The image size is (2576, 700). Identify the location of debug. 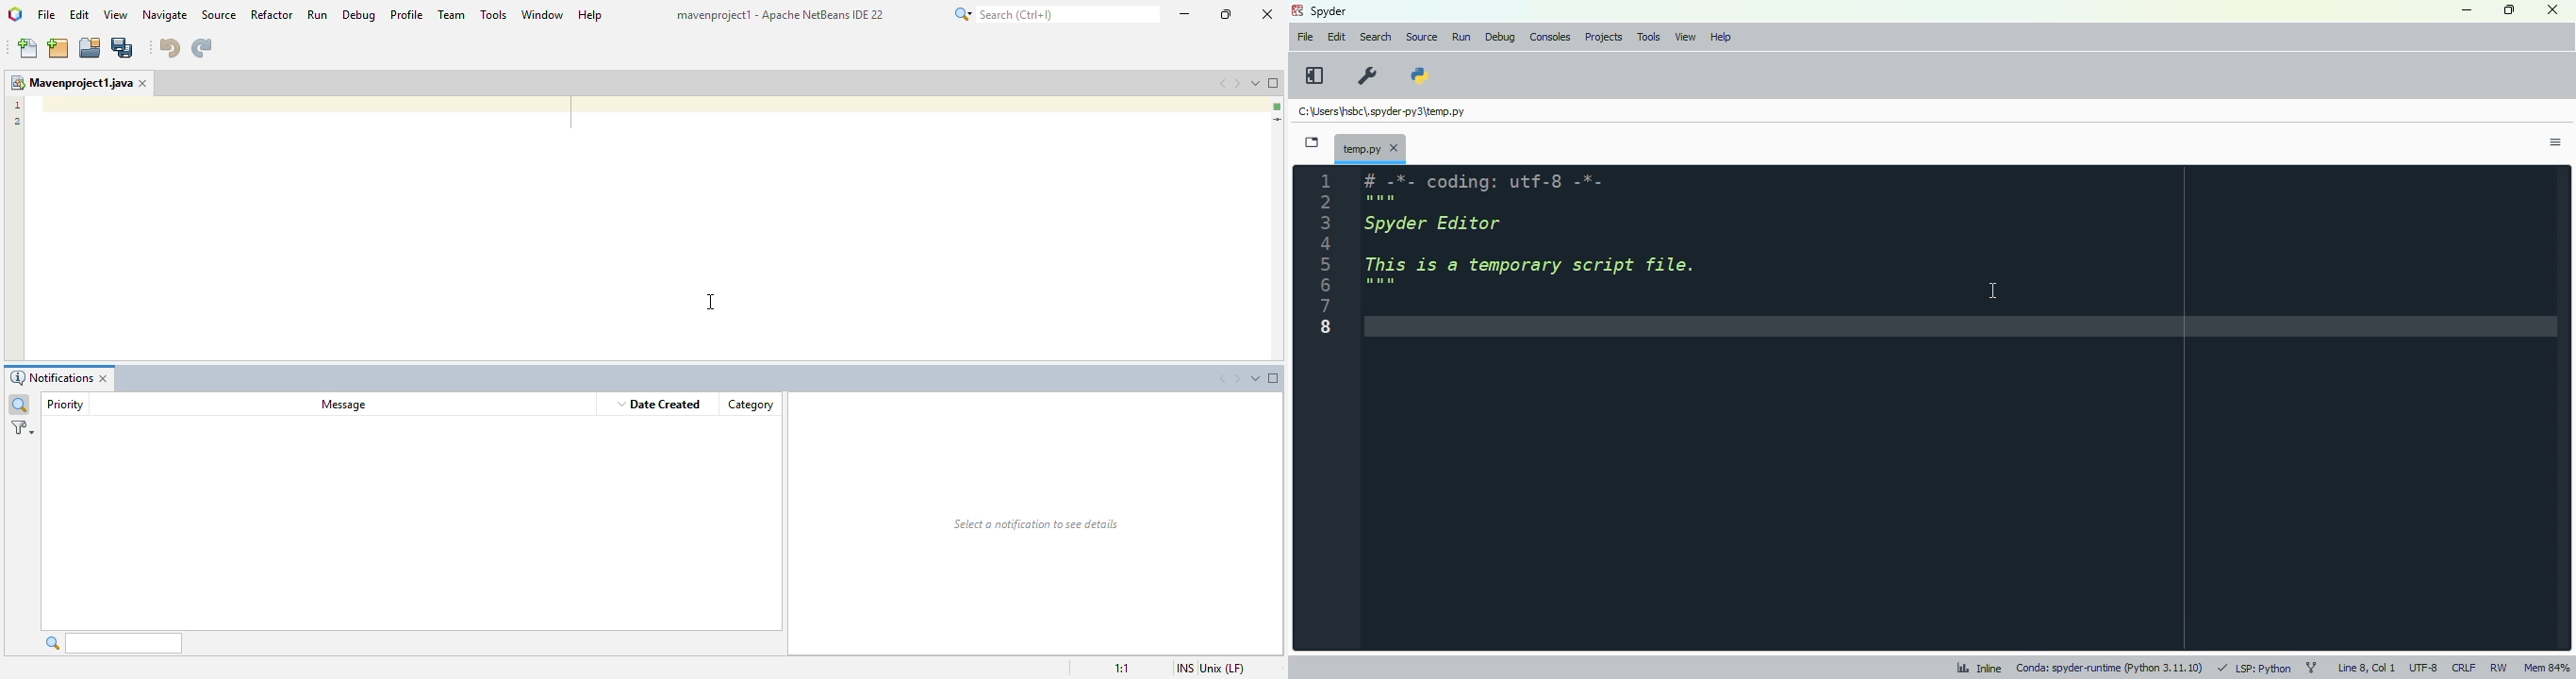
(1500, 37).